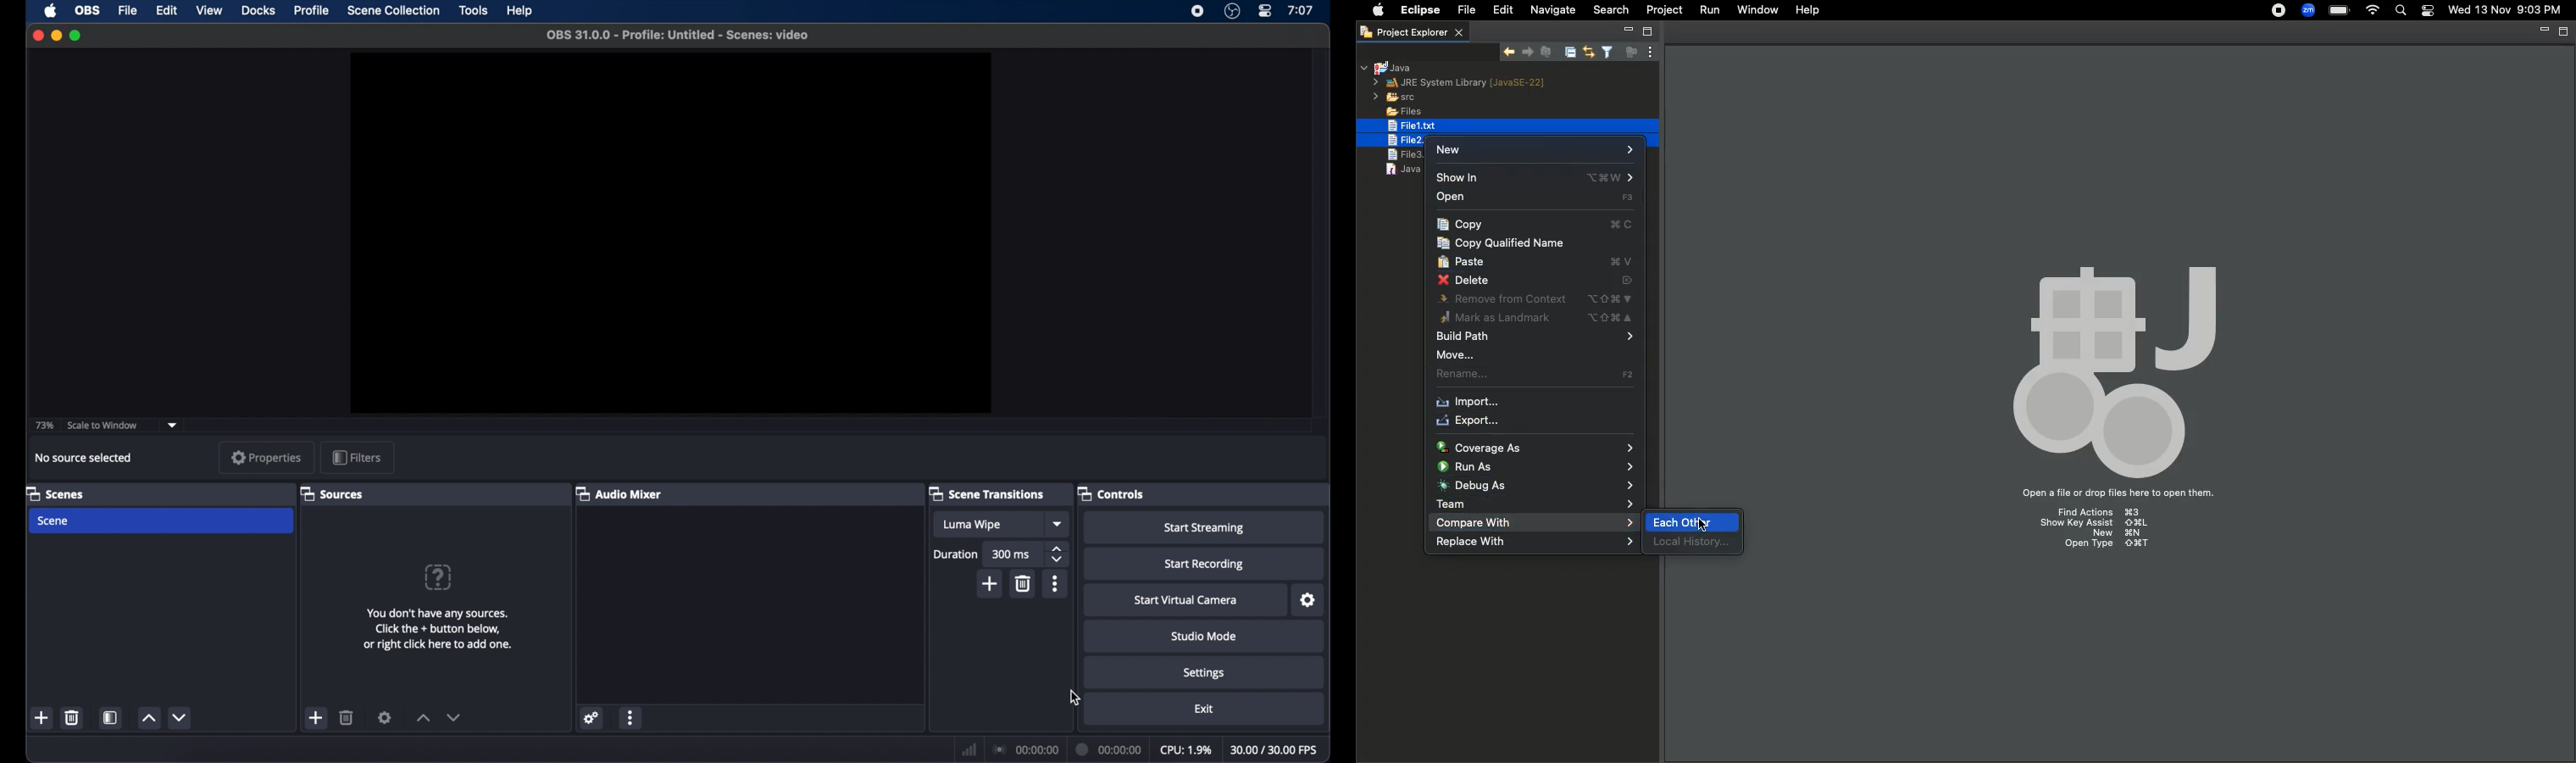 This screenshot has width=2576, height=784. Describe the element at coordinates (1275, 750) in the screenshot. I see `fps` at that location.